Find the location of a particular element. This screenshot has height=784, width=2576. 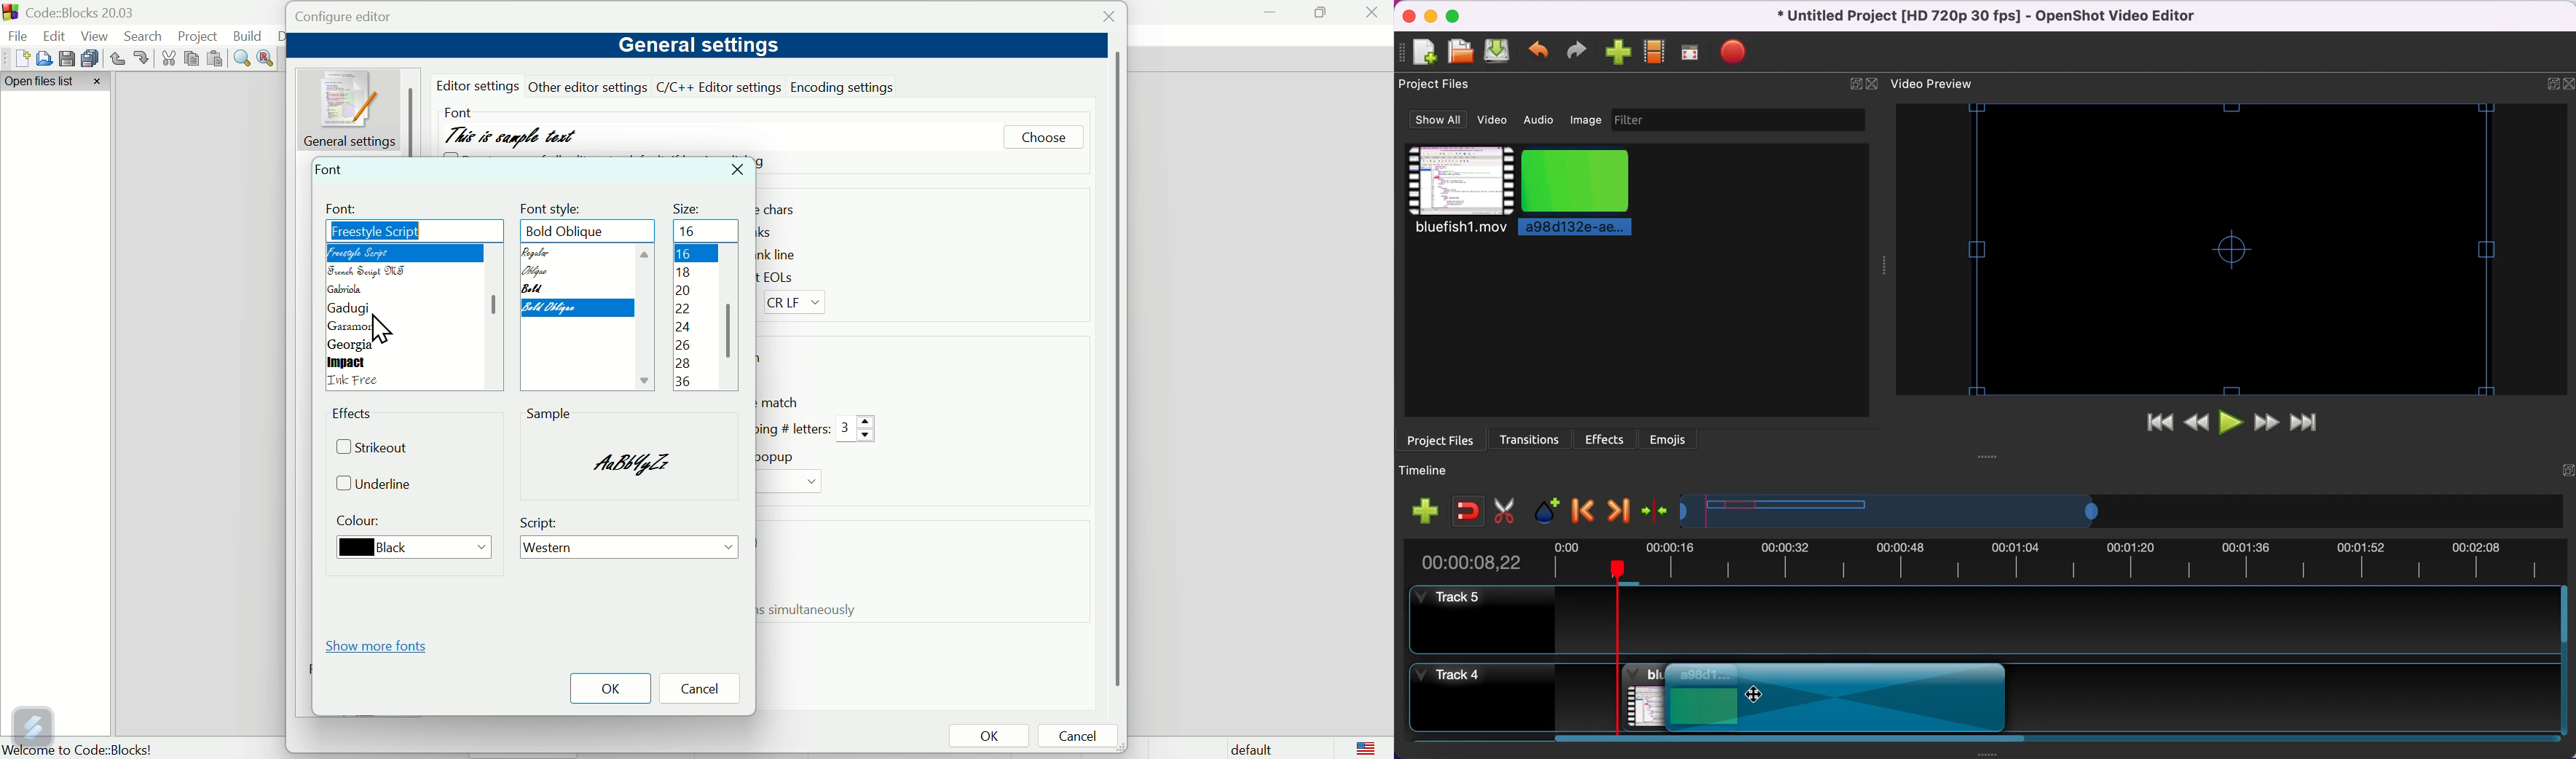

16 is located at coordinates (693, 230).